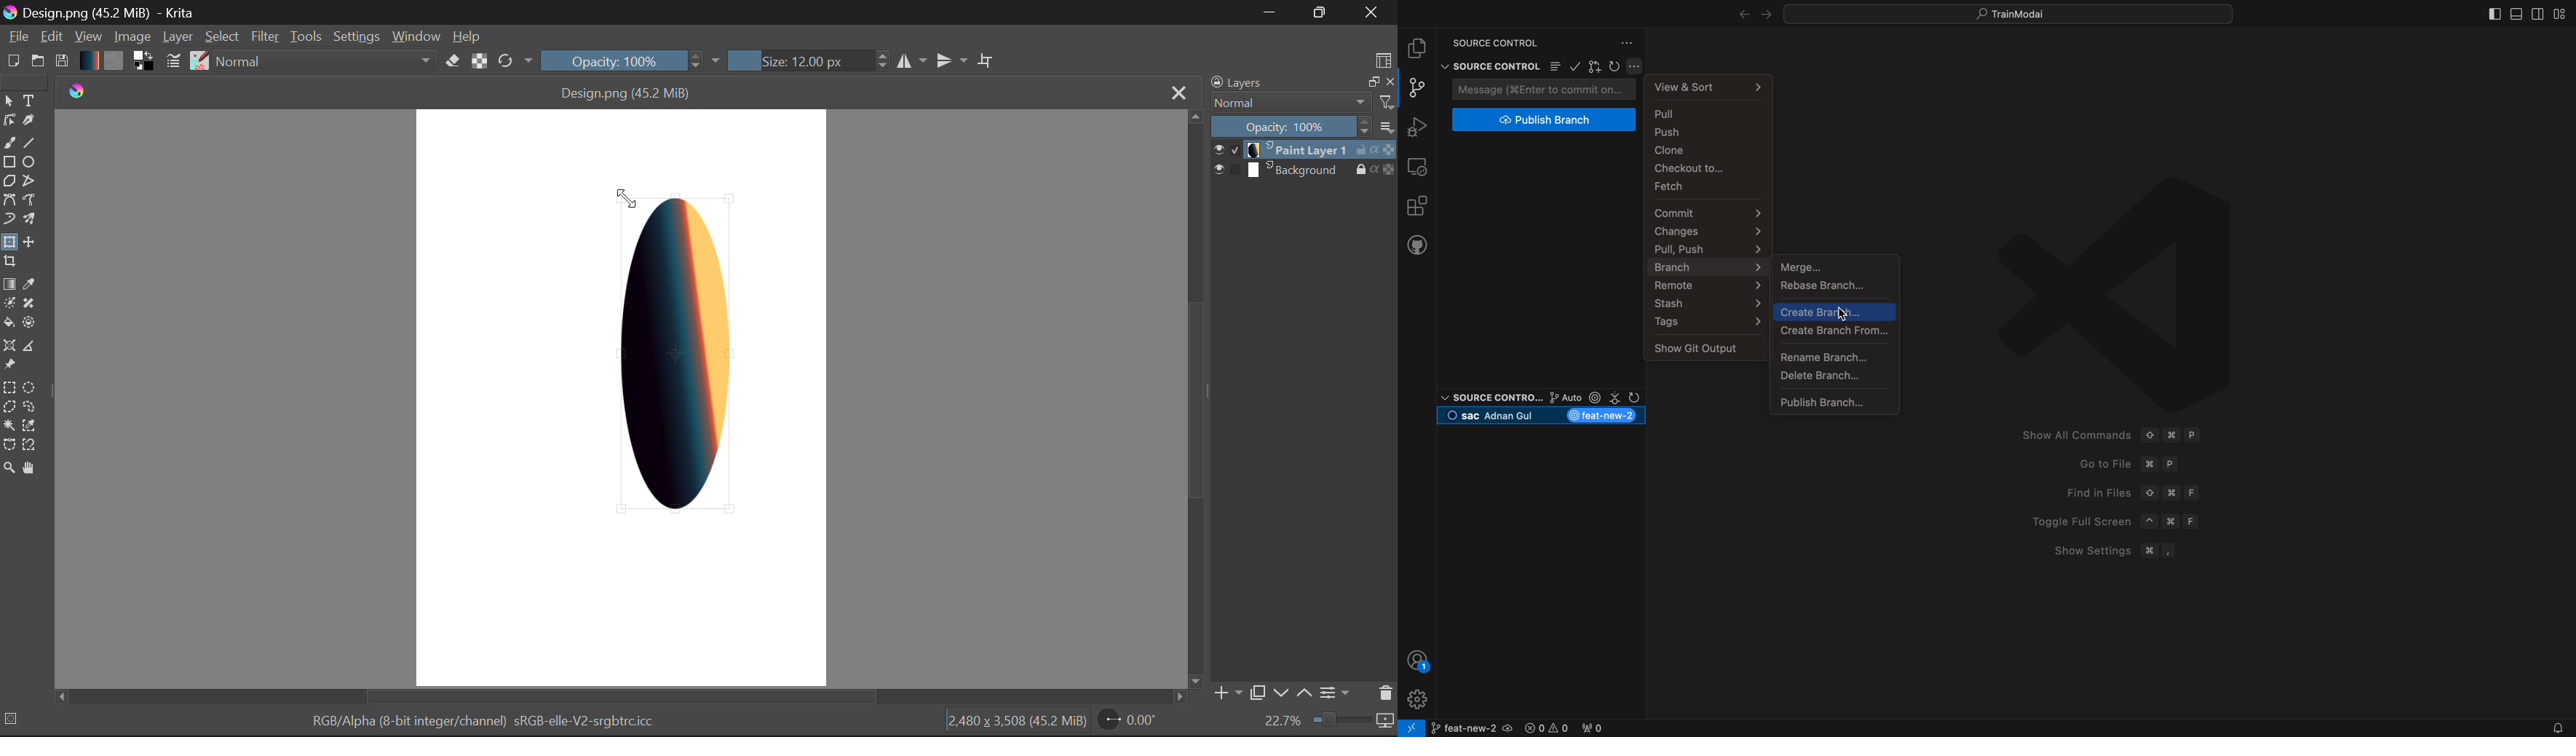  What do you see at coordinates (9, 143) in the screenshot?
I see `Freehand` at bounding box center [9, 143].